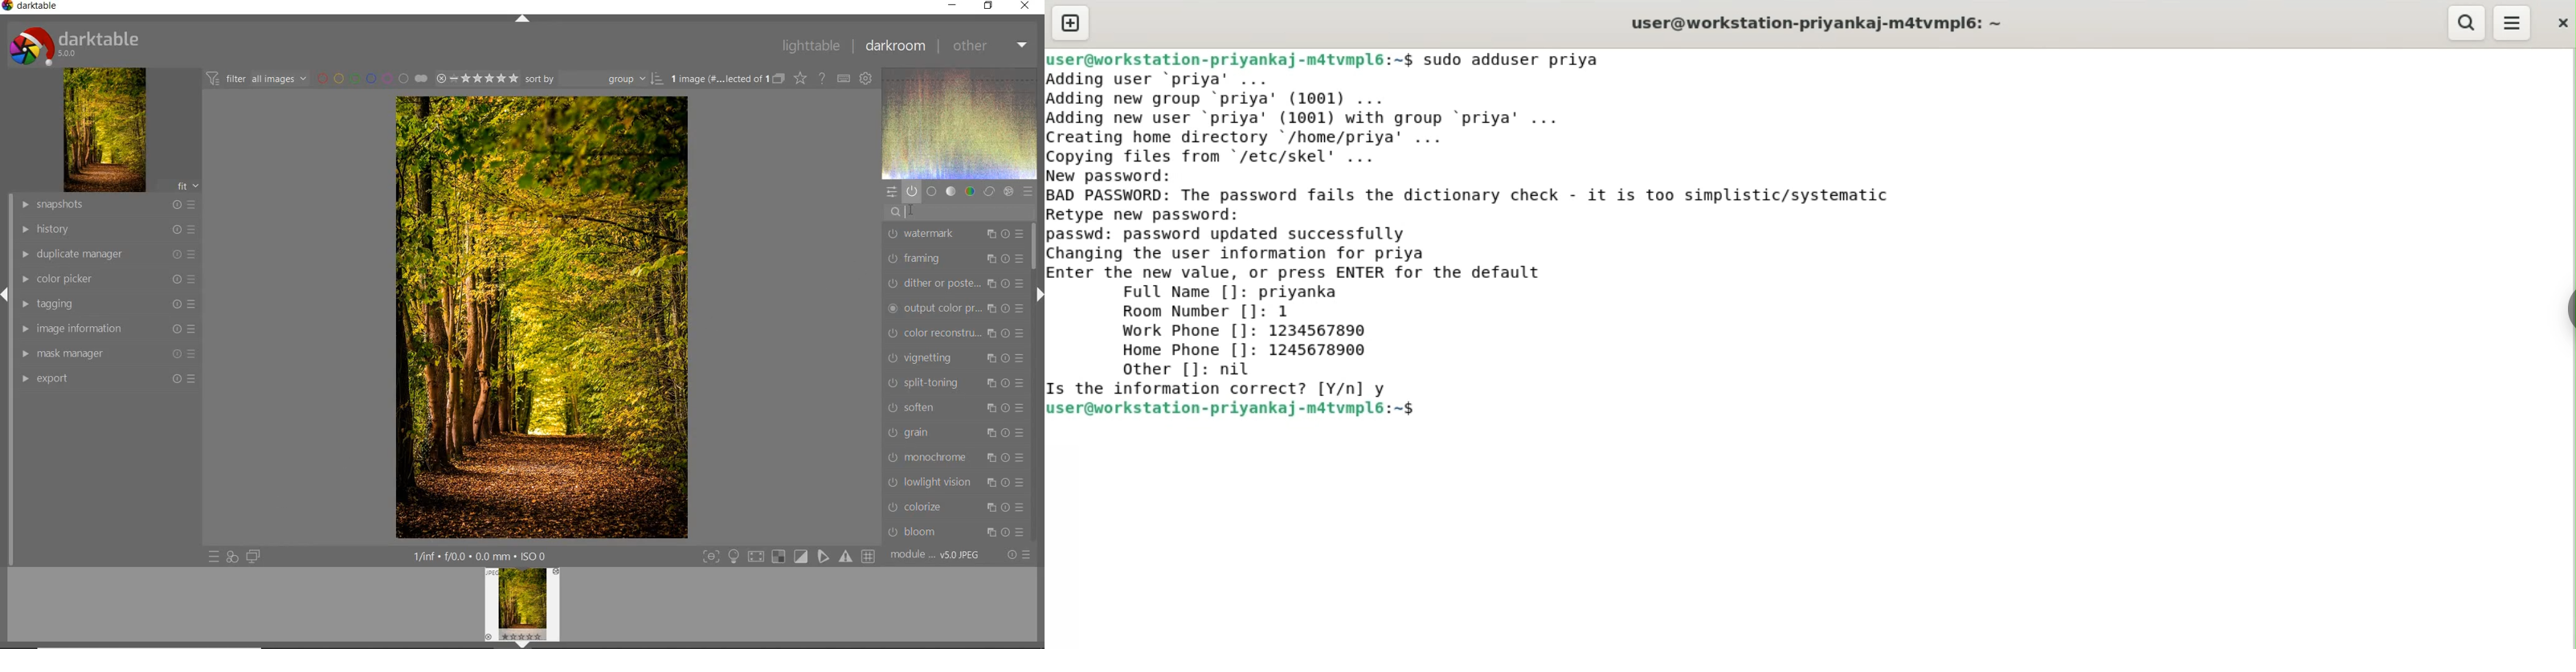 Image resolution: width=2576 pixels, height=672 pixels. Describe the element at coordinates (953, 4) in the screenshot. I see `minimize` at that location.